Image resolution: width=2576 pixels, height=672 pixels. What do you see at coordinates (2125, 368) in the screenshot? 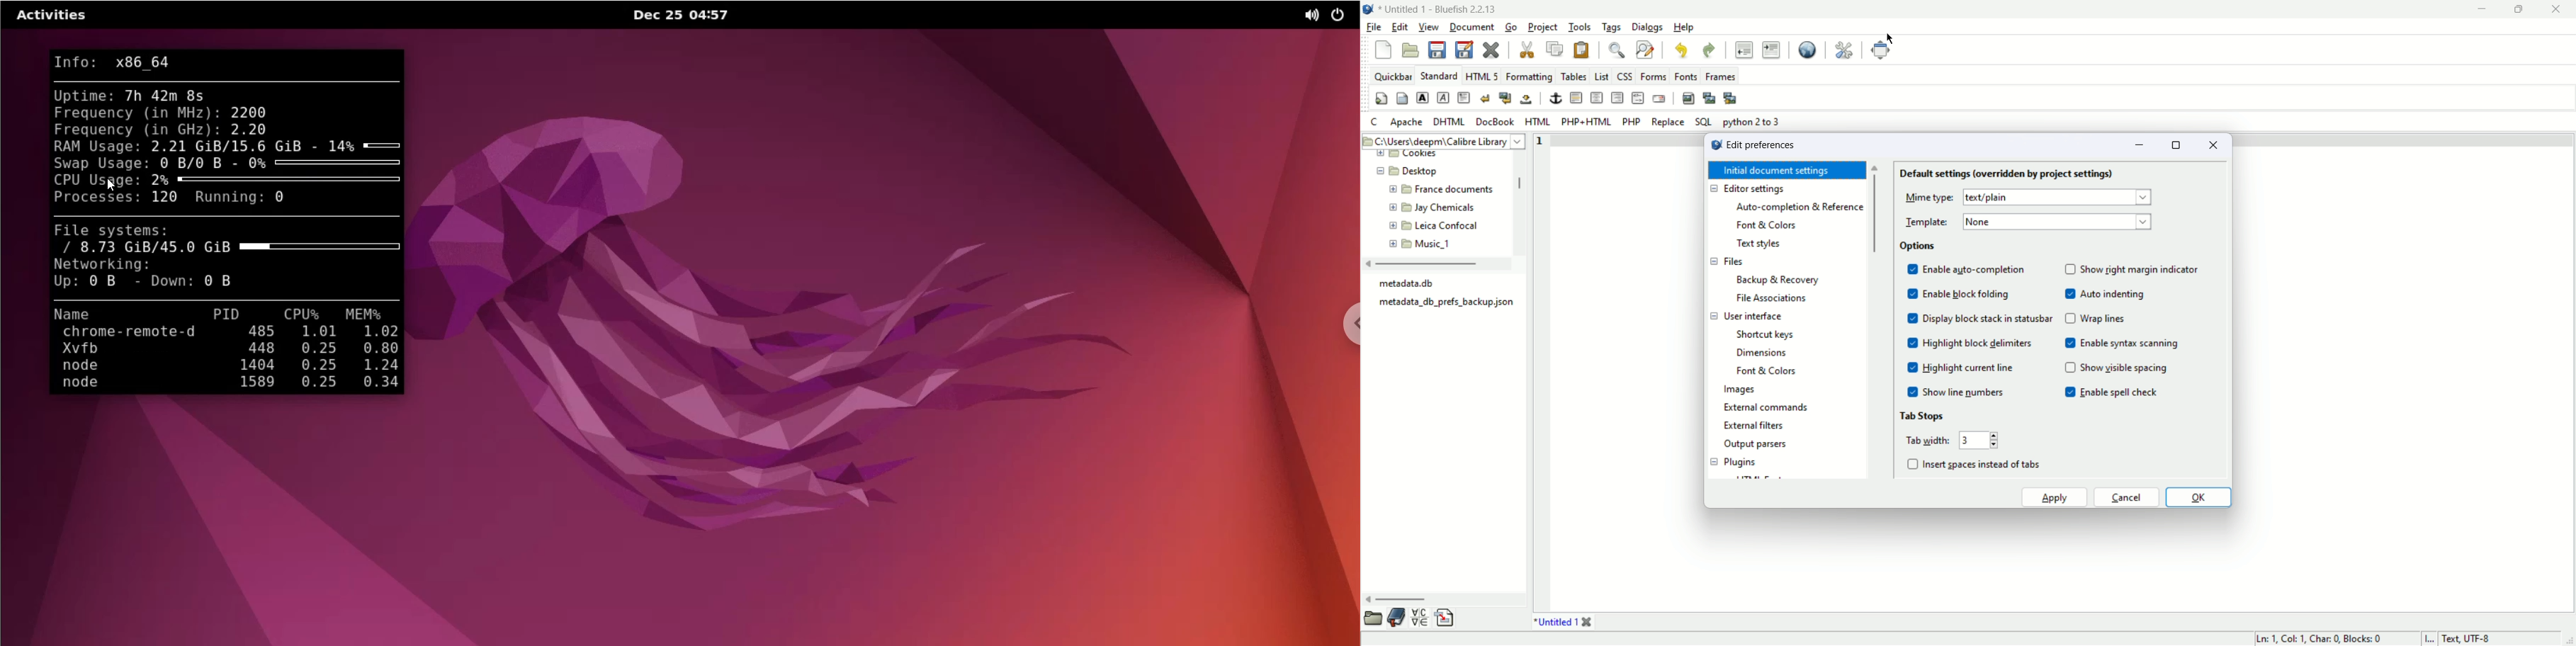
I see `show visible spacing` at bounding box center [2125, 368].